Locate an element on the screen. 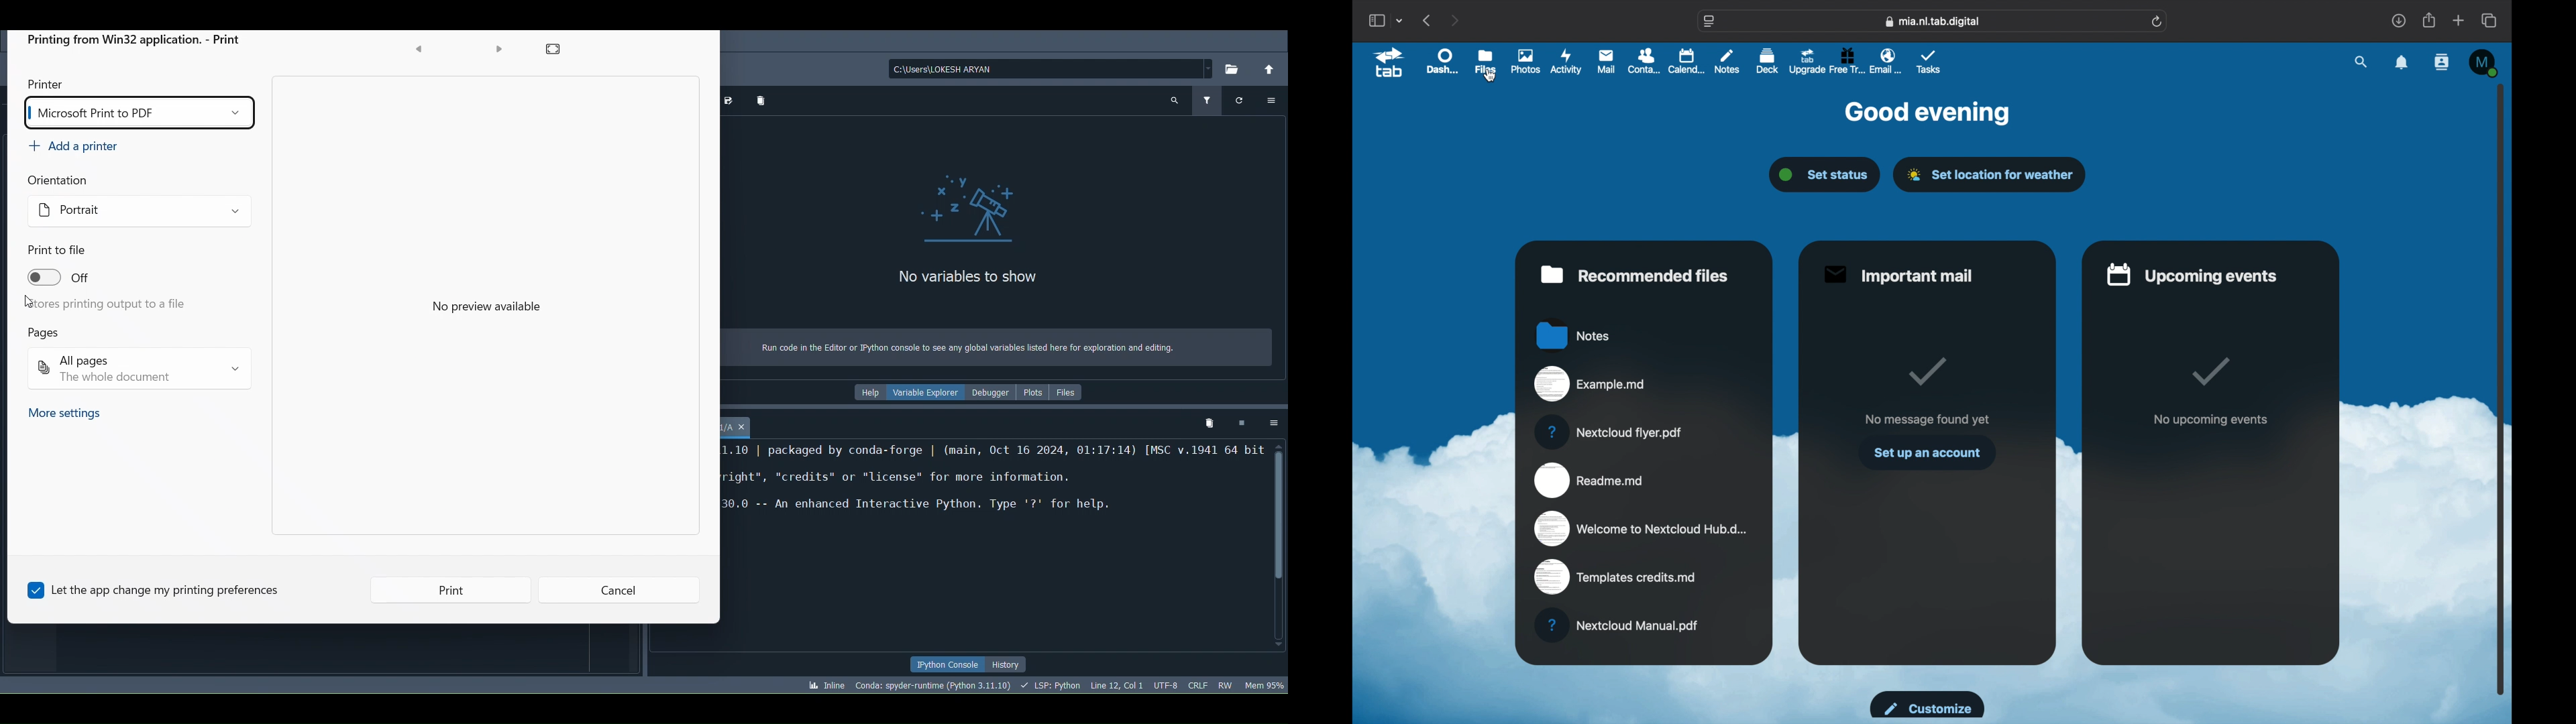 This screenshot has width=2576, height=728. Add a printer is located at coordinates (71, 145).